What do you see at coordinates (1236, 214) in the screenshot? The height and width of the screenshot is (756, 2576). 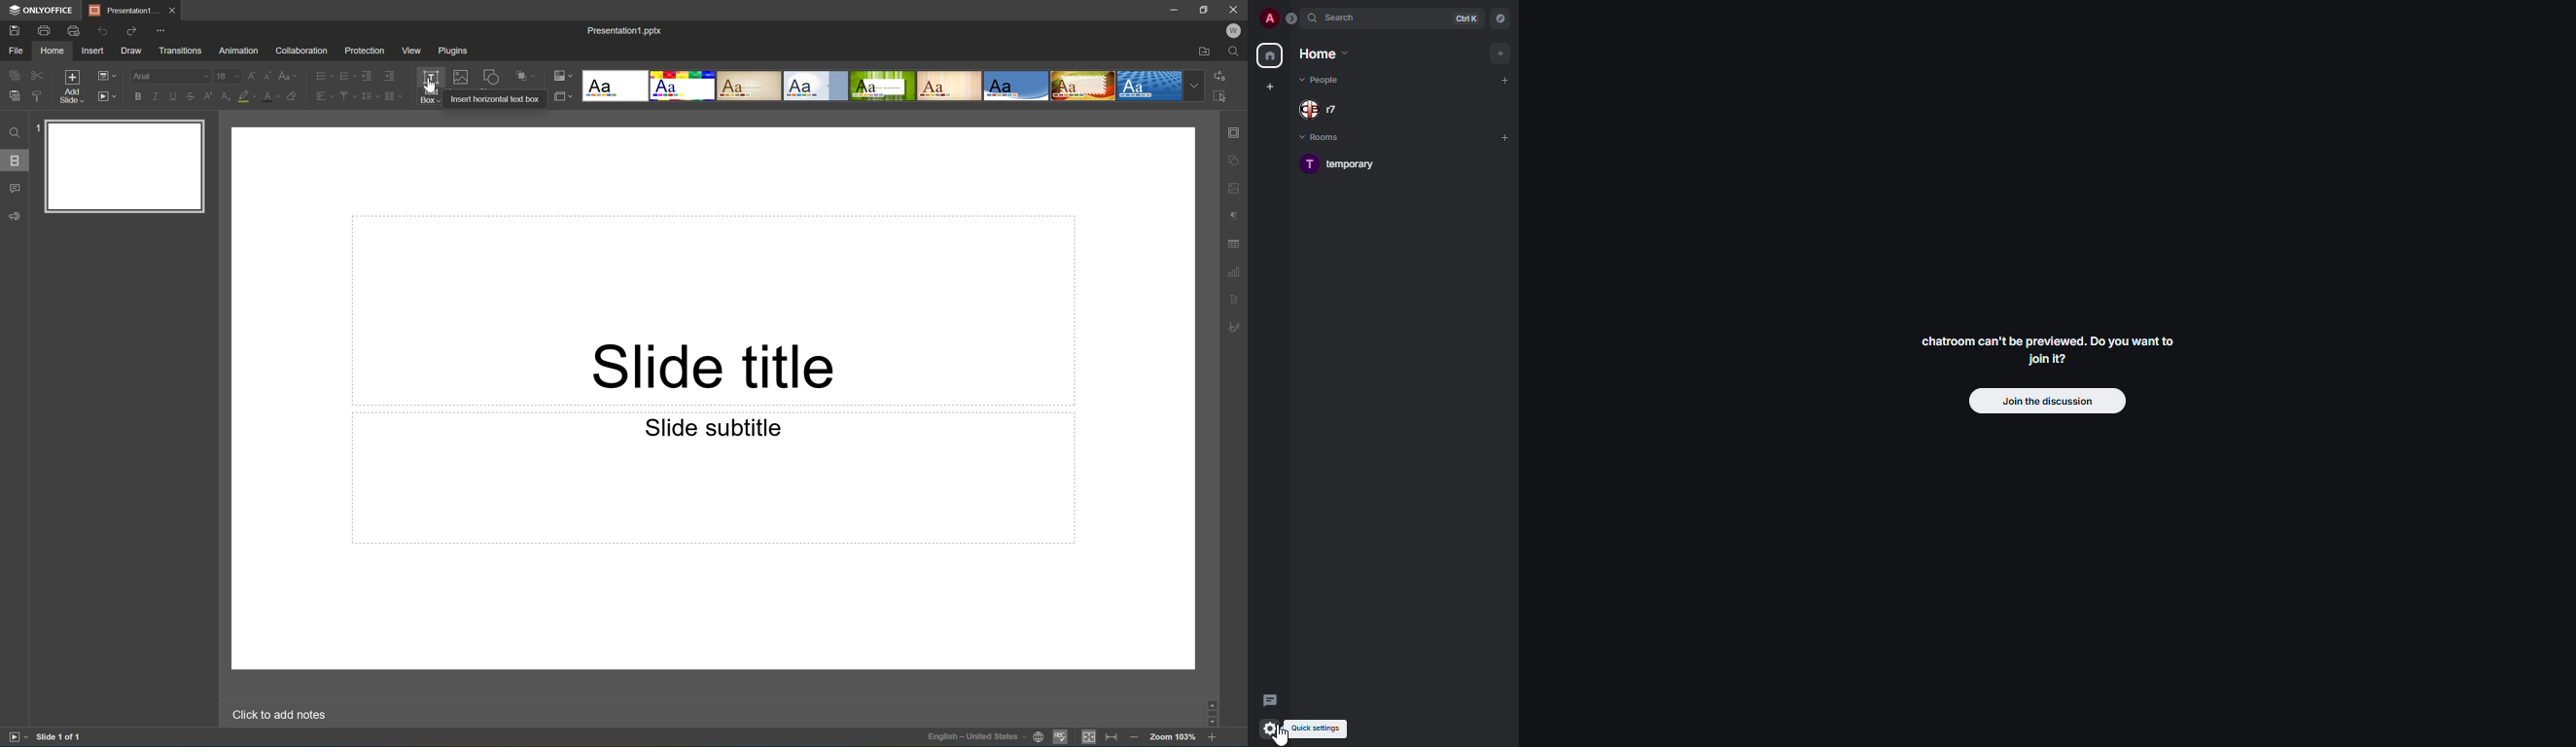 I see `paragraph settings` at bounding box center [1236, 214].